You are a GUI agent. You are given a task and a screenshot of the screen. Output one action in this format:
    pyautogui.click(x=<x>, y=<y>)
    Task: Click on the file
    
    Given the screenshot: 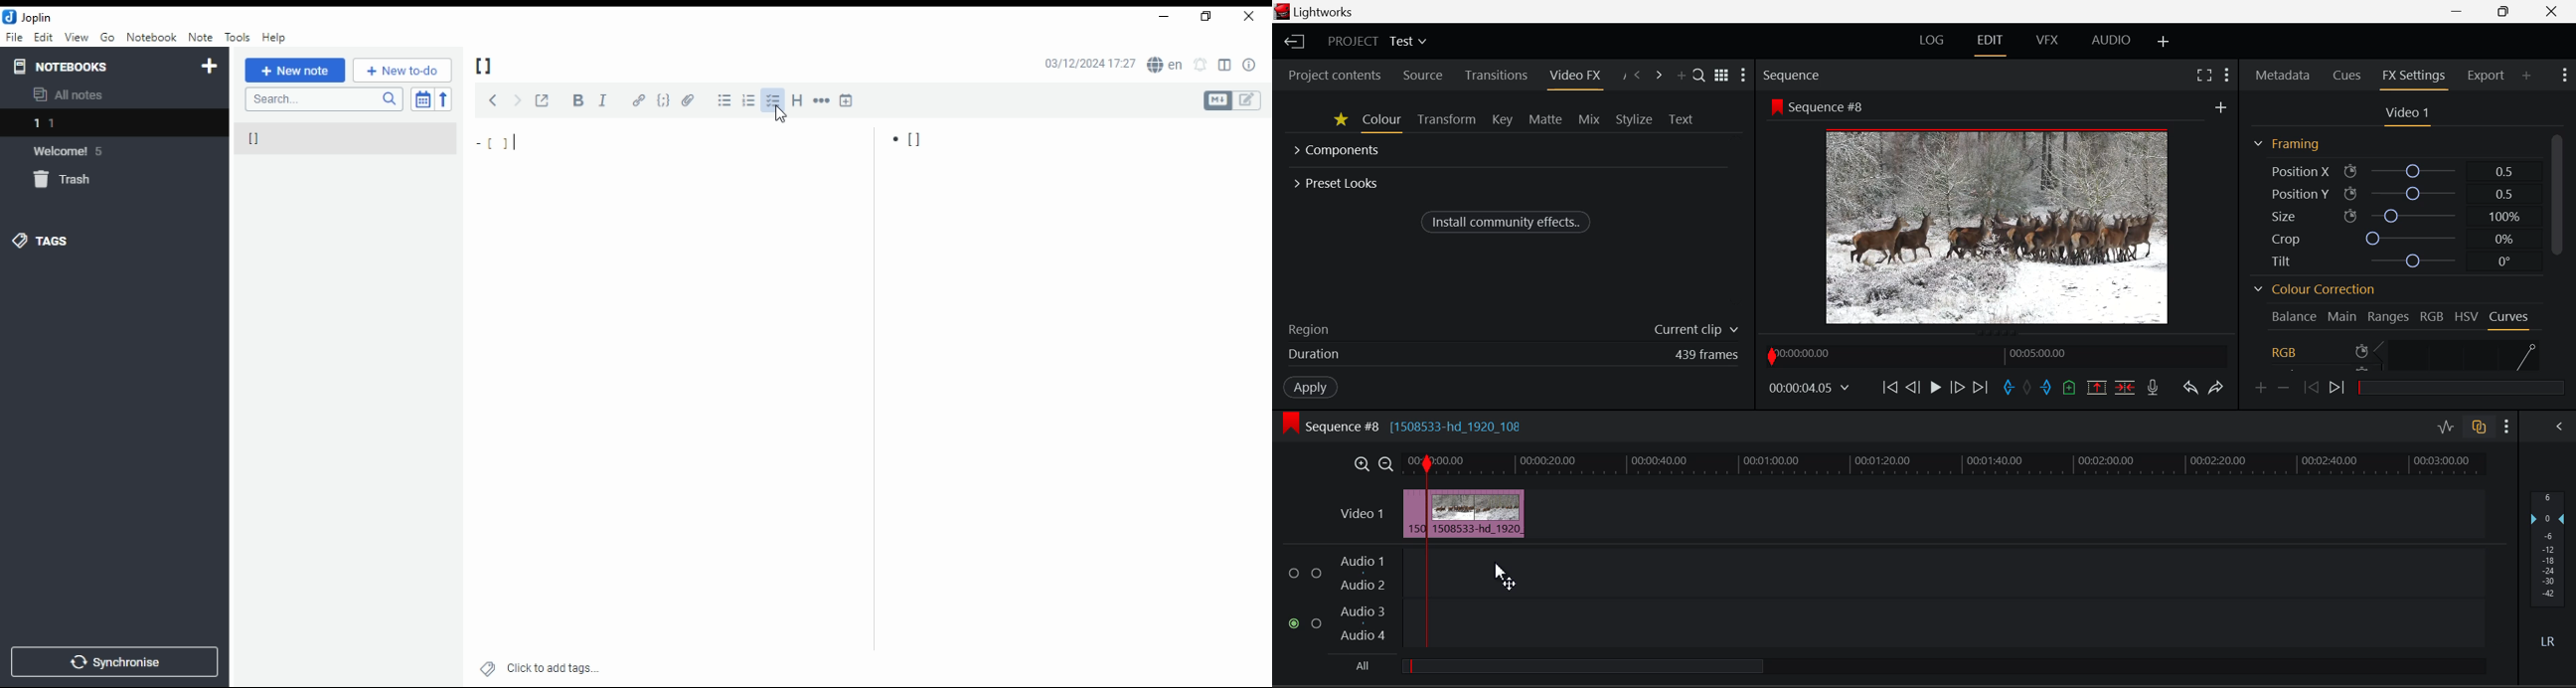 What is the action you would take?
    pyautogui.click(x=14, y=38)
    